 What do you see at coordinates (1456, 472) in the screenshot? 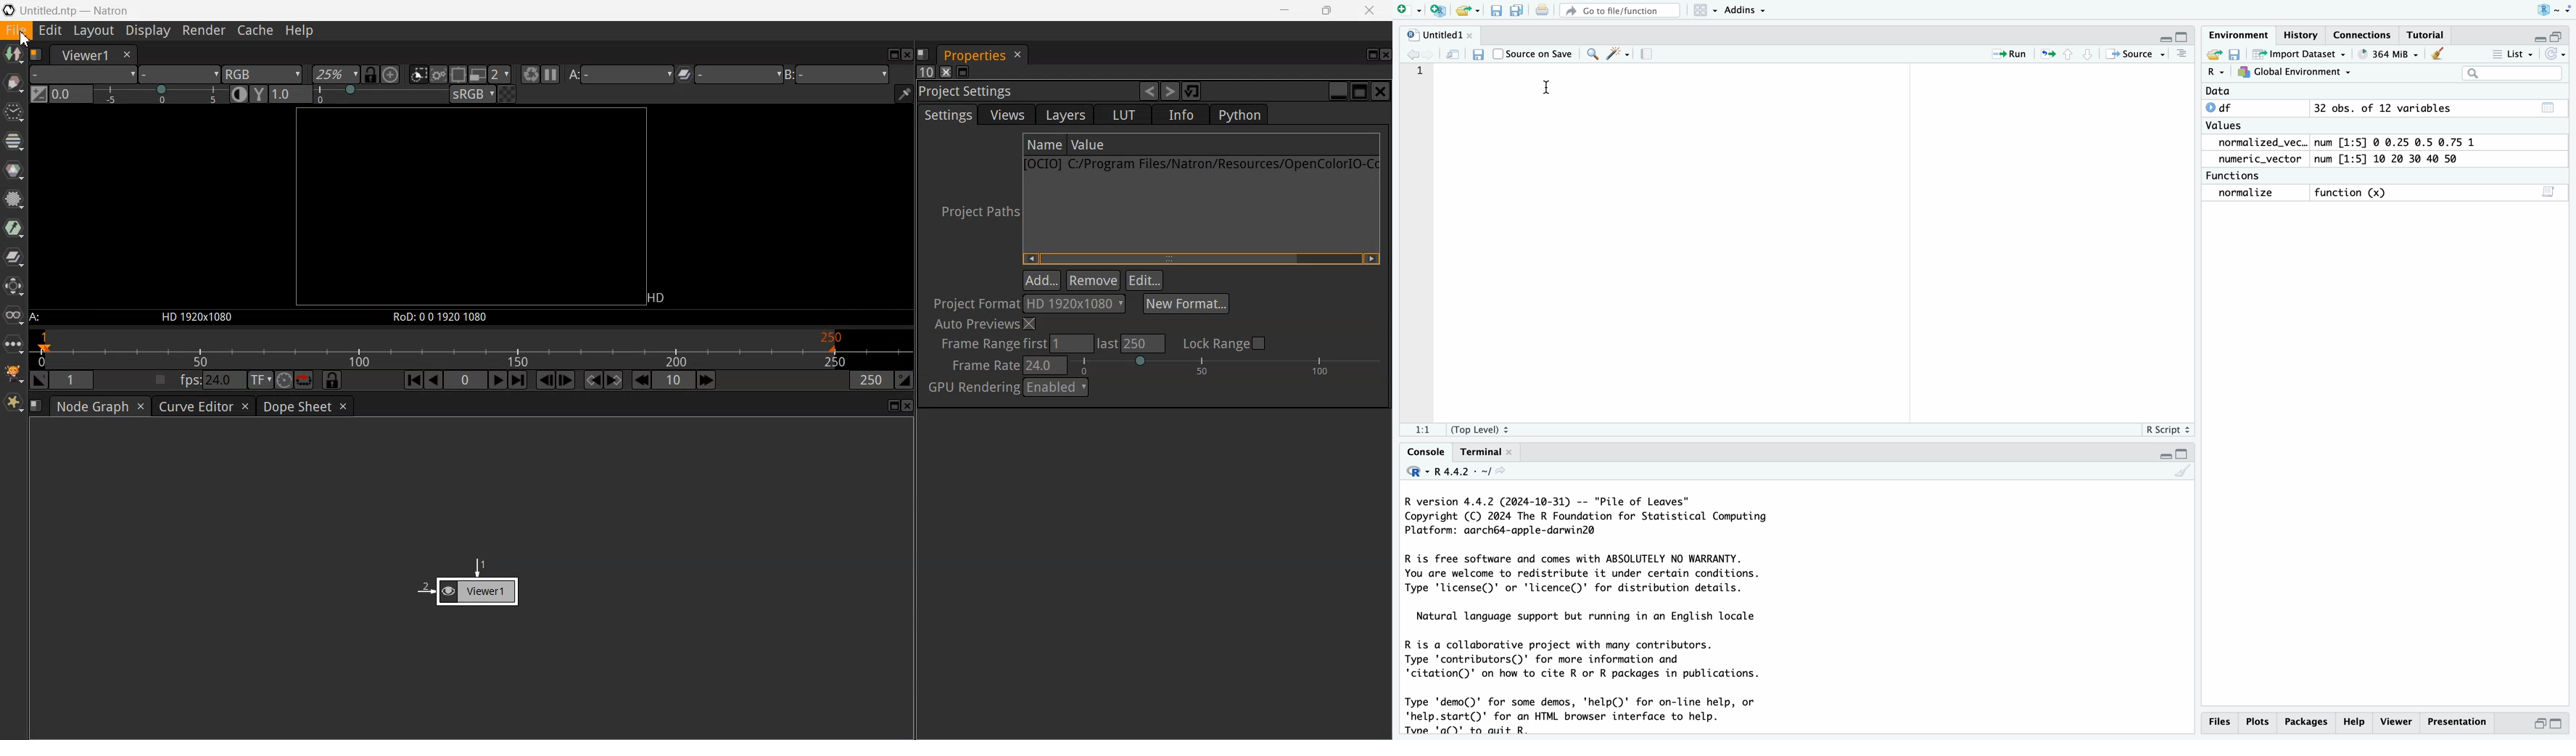
I see `R.4.4.2` at bounding box center [1456, 472].